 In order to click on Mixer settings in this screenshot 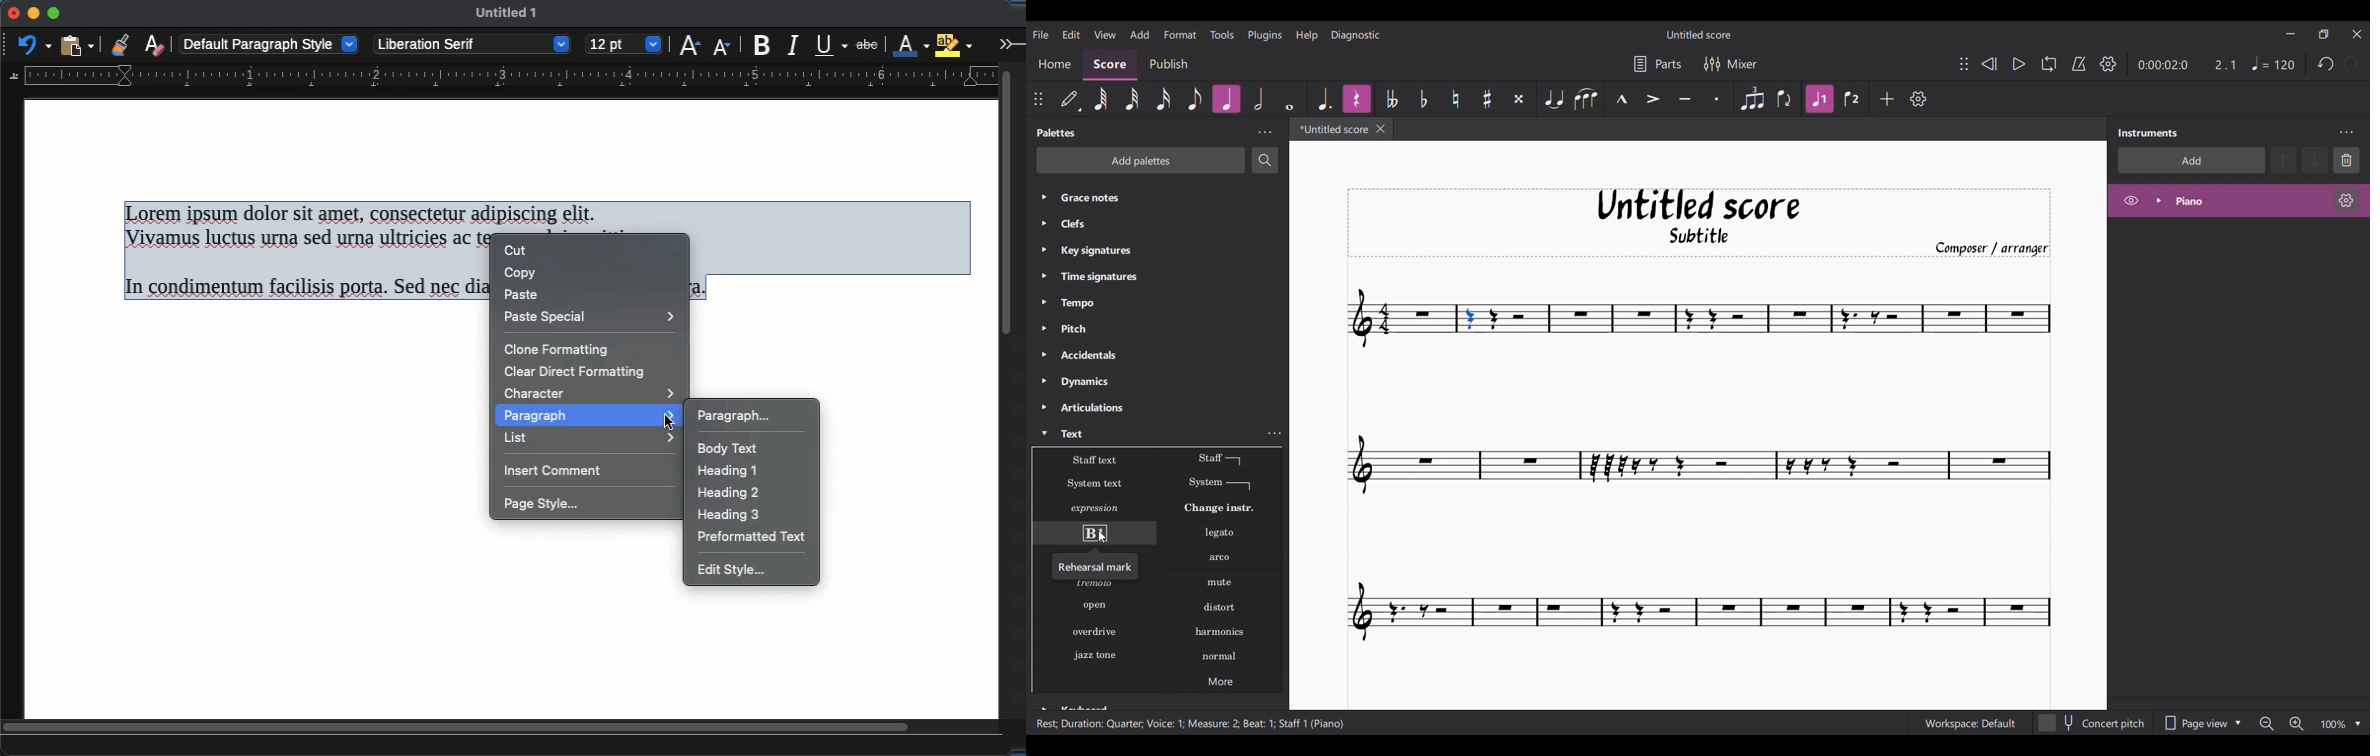, I will do `click(1731, 64)`.